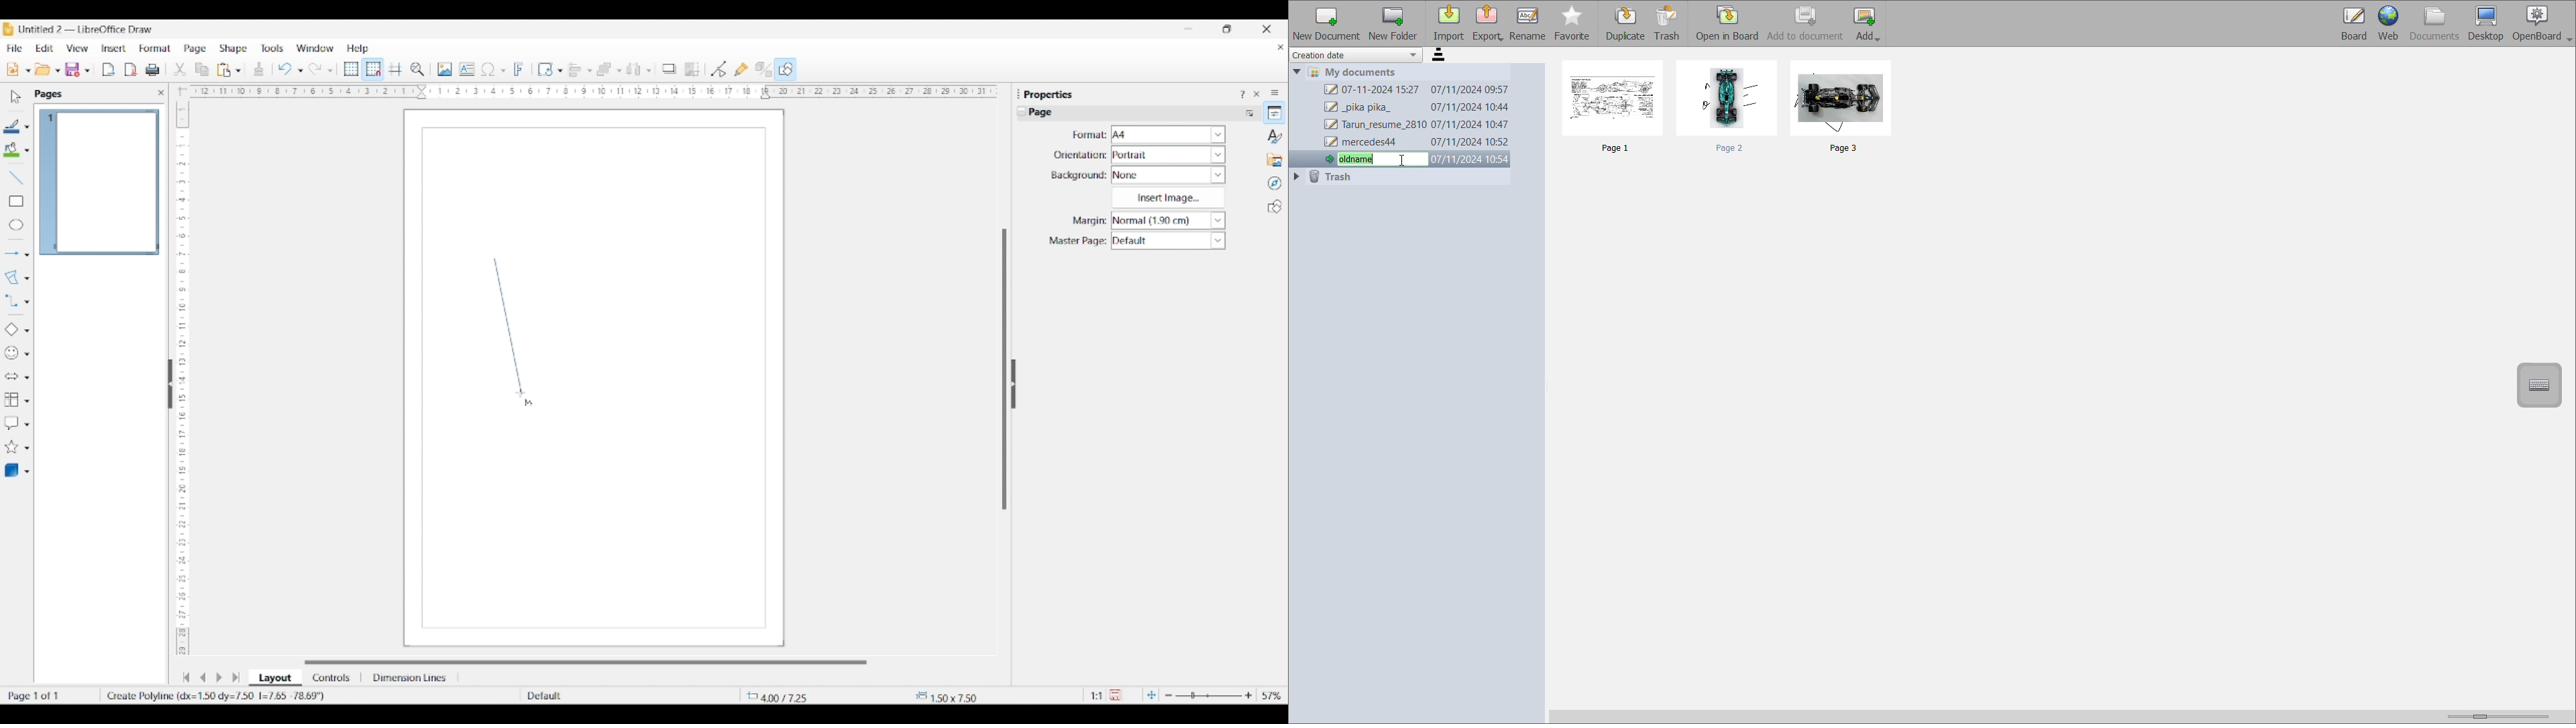  I want to click on Connector options, so click(27, 302).